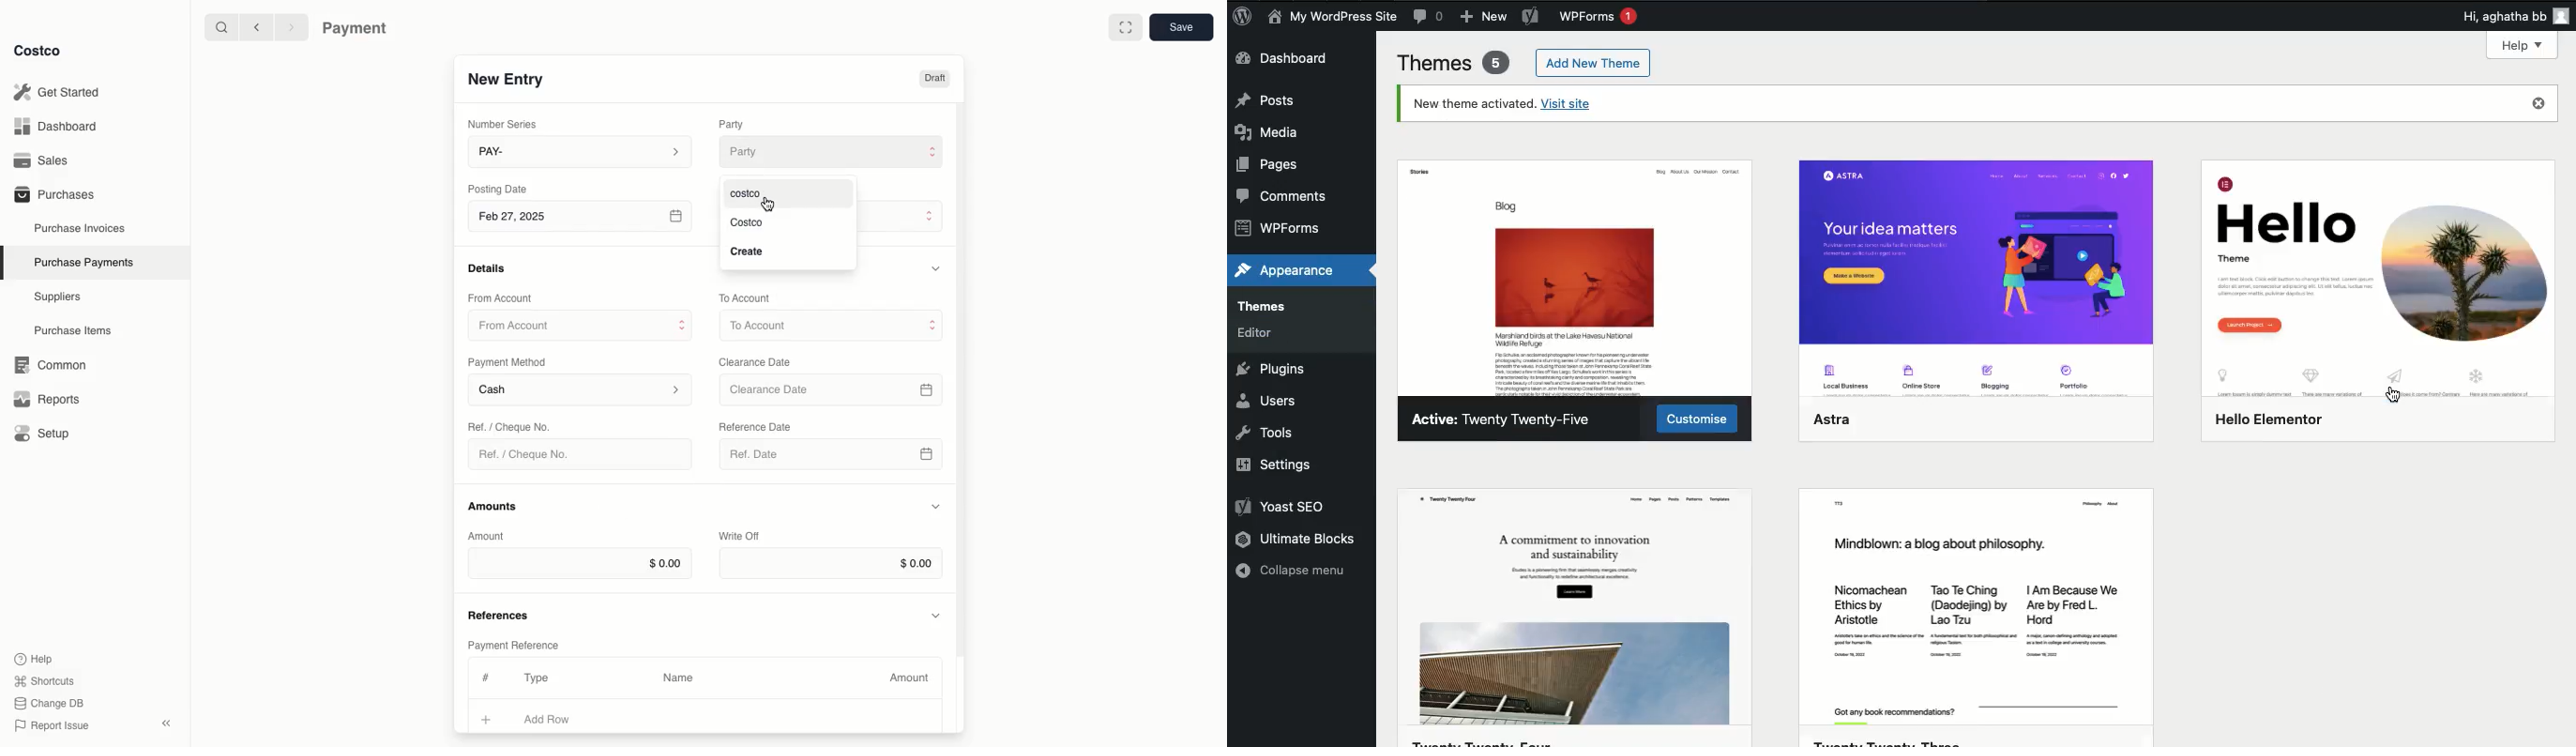 Image resolution: width=2576 pixels, height=756 pixels. Describe the element at coordinates (835, 149) in the screenshot. I see `Party` at that location.